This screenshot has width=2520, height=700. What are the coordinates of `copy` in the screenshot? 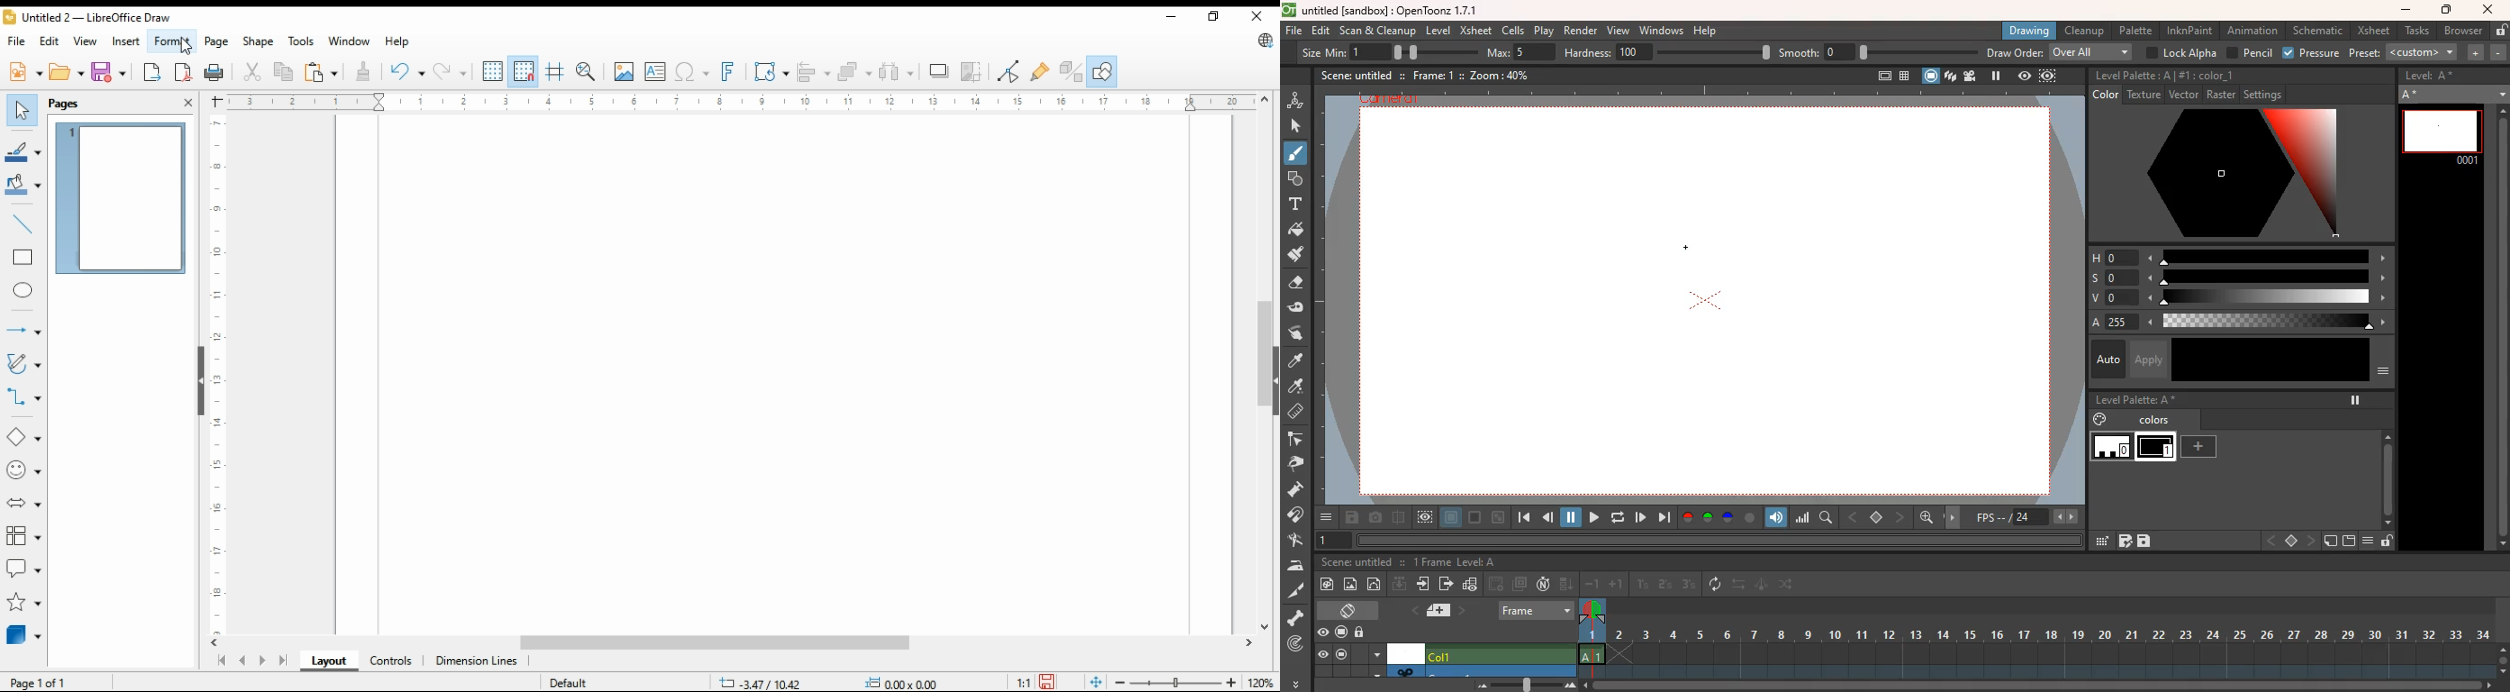 It's located at (285, 71).